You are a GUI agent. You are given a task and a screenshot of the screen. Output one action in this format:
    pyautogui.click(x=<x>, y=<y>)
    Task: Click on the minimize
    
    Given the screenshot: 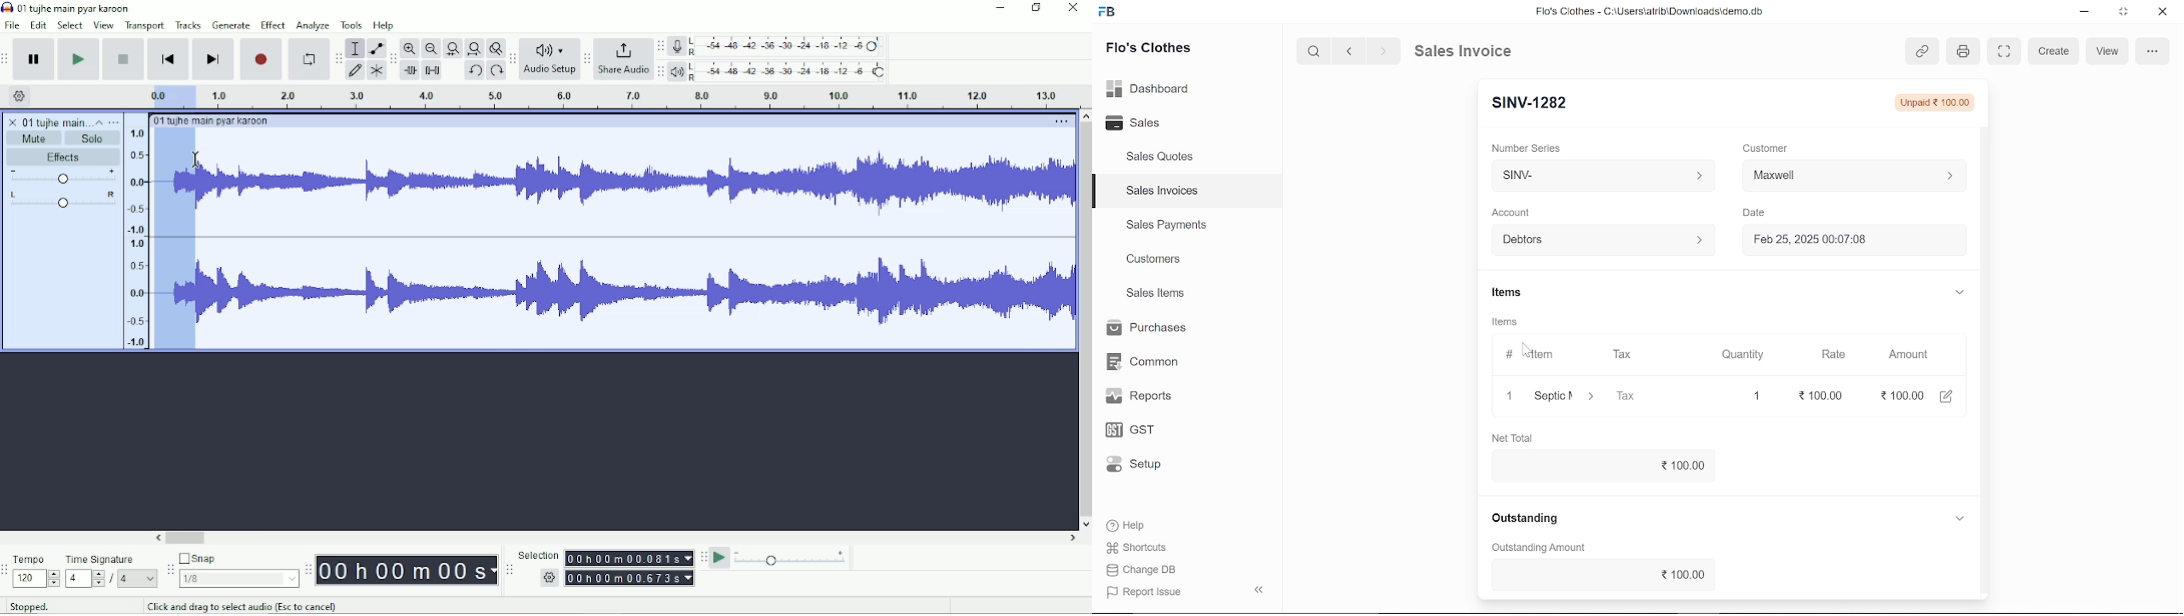 What is the action you would take?
    pyautogui.click(x=2081, y=12)
    